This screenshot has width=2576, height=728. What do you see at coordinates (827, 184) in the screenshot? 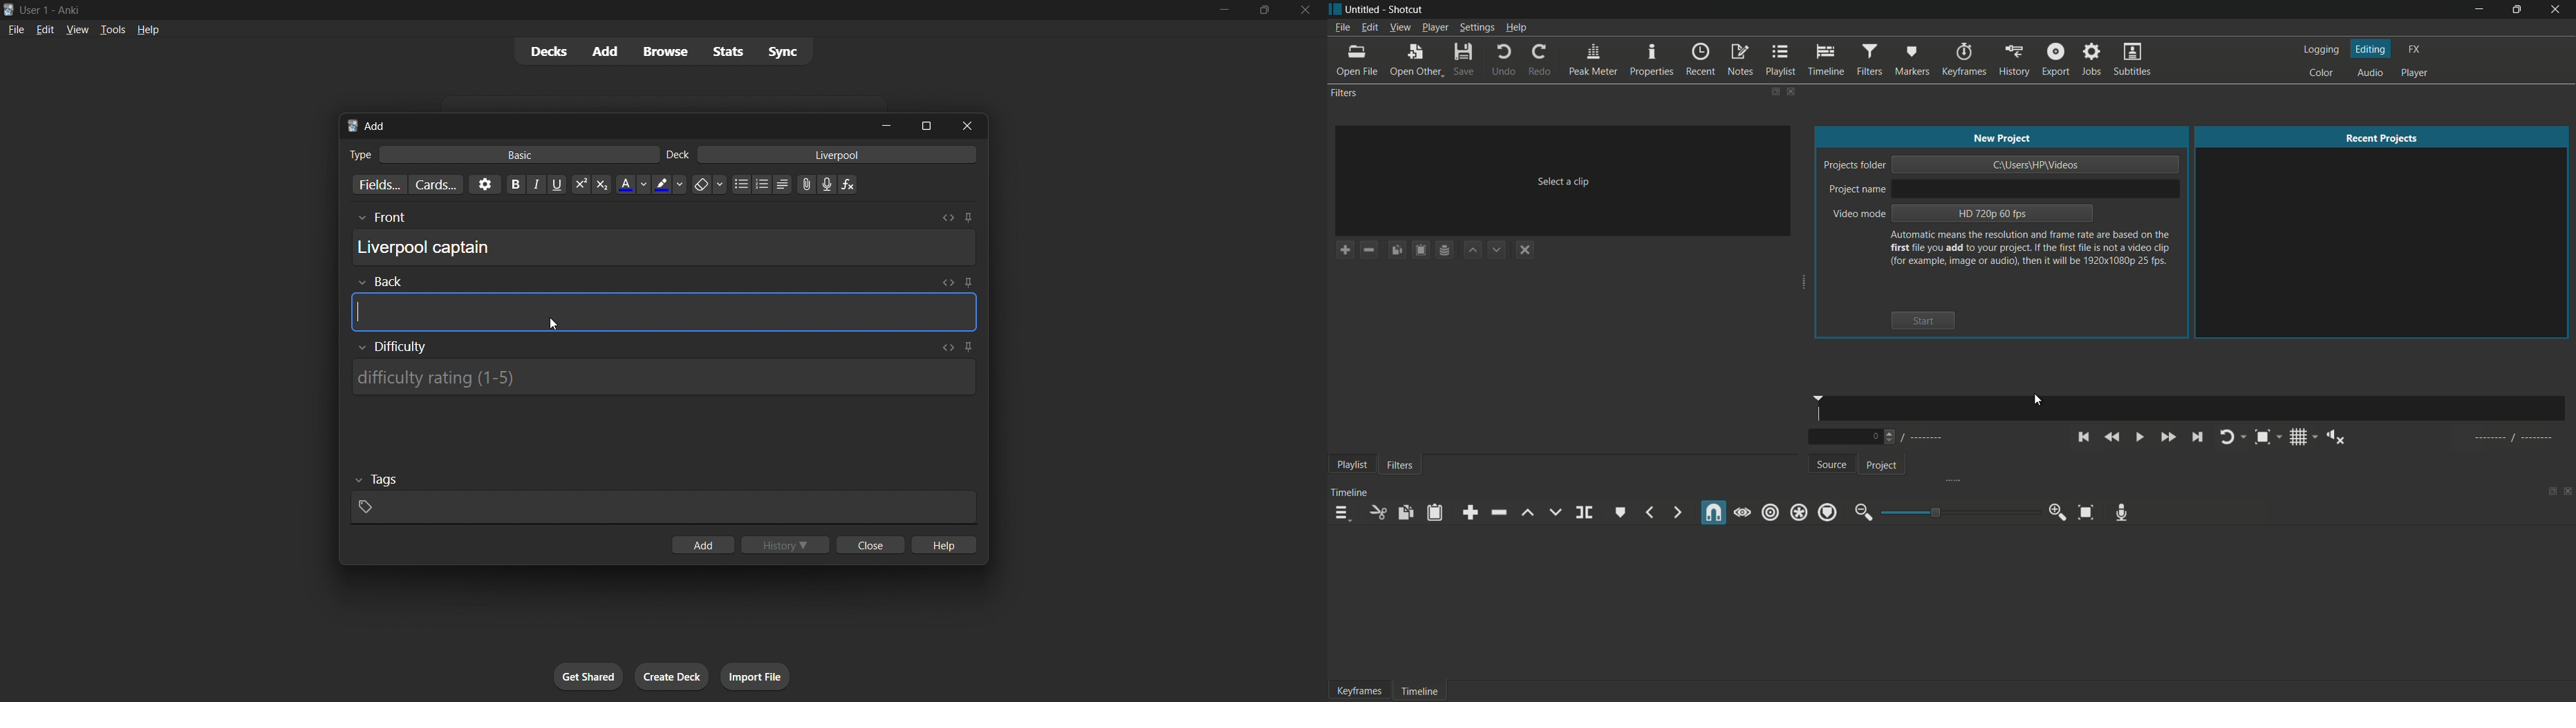
I see `Record audio` at bounding box center [827, 184].